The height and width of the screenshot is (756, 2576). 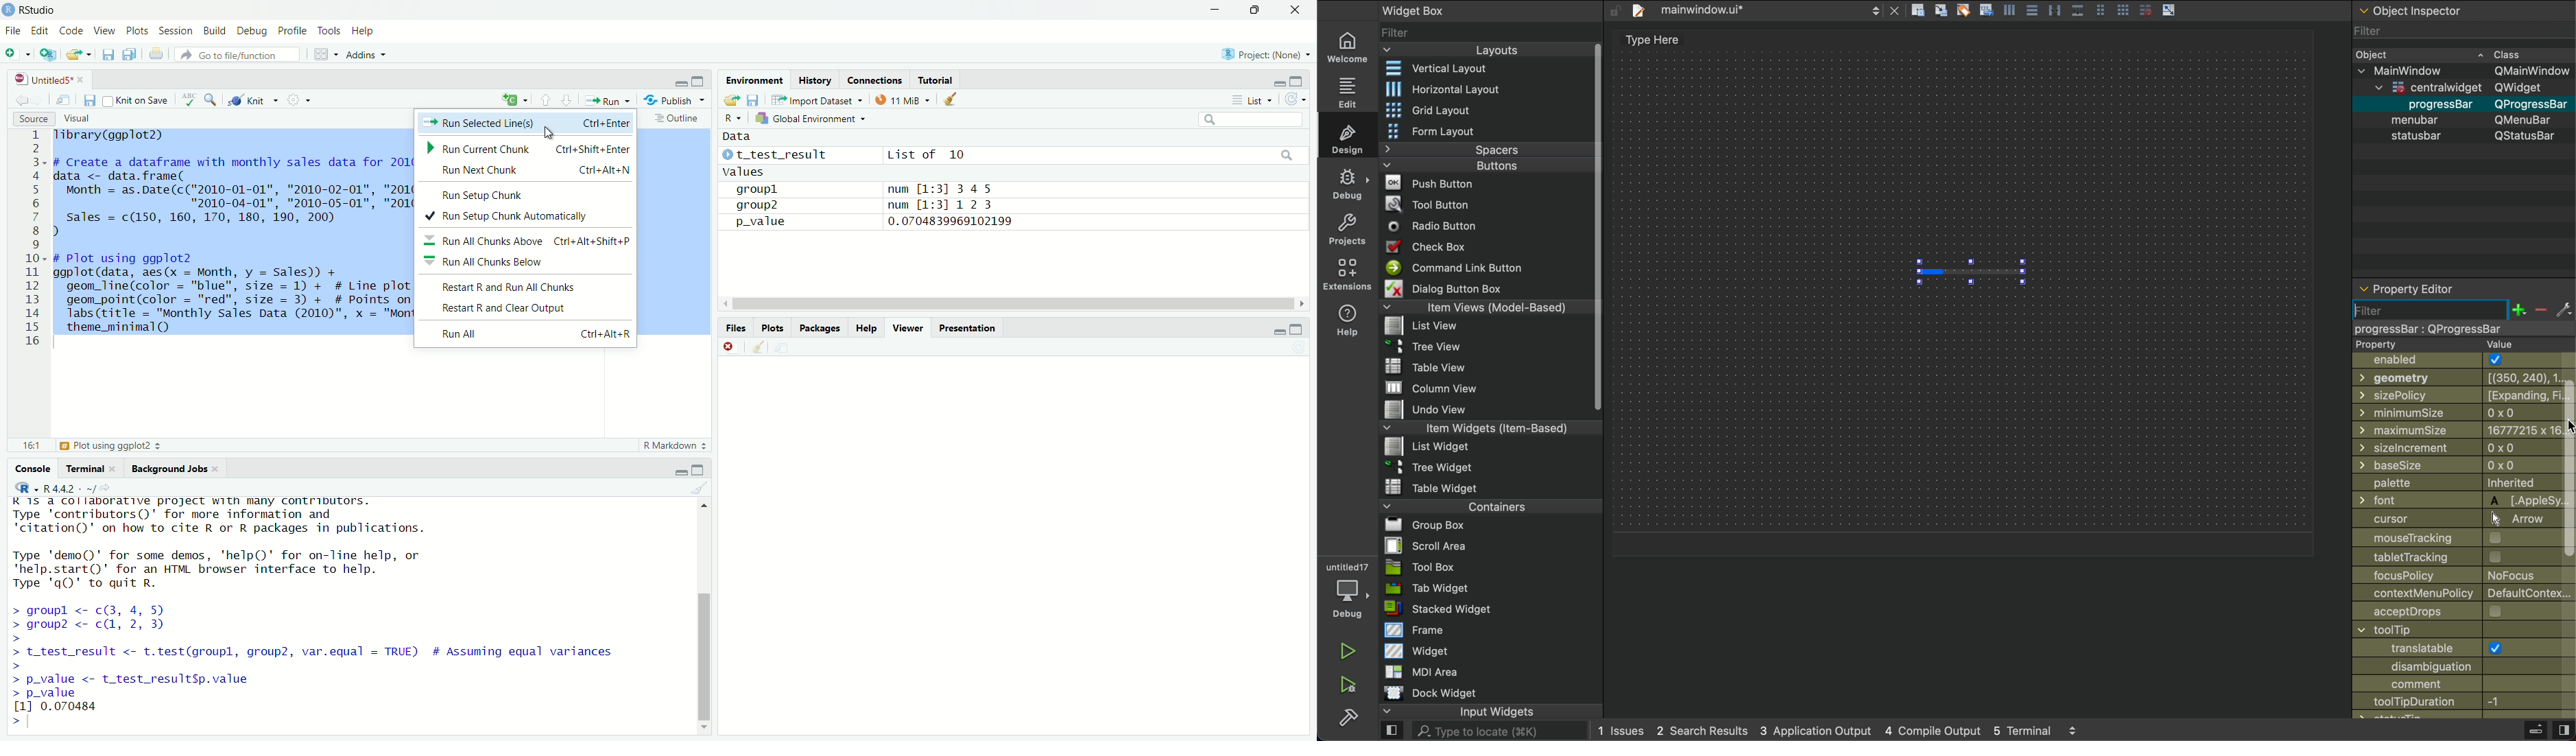 I want to click on go back, so click(x=27, y=99).